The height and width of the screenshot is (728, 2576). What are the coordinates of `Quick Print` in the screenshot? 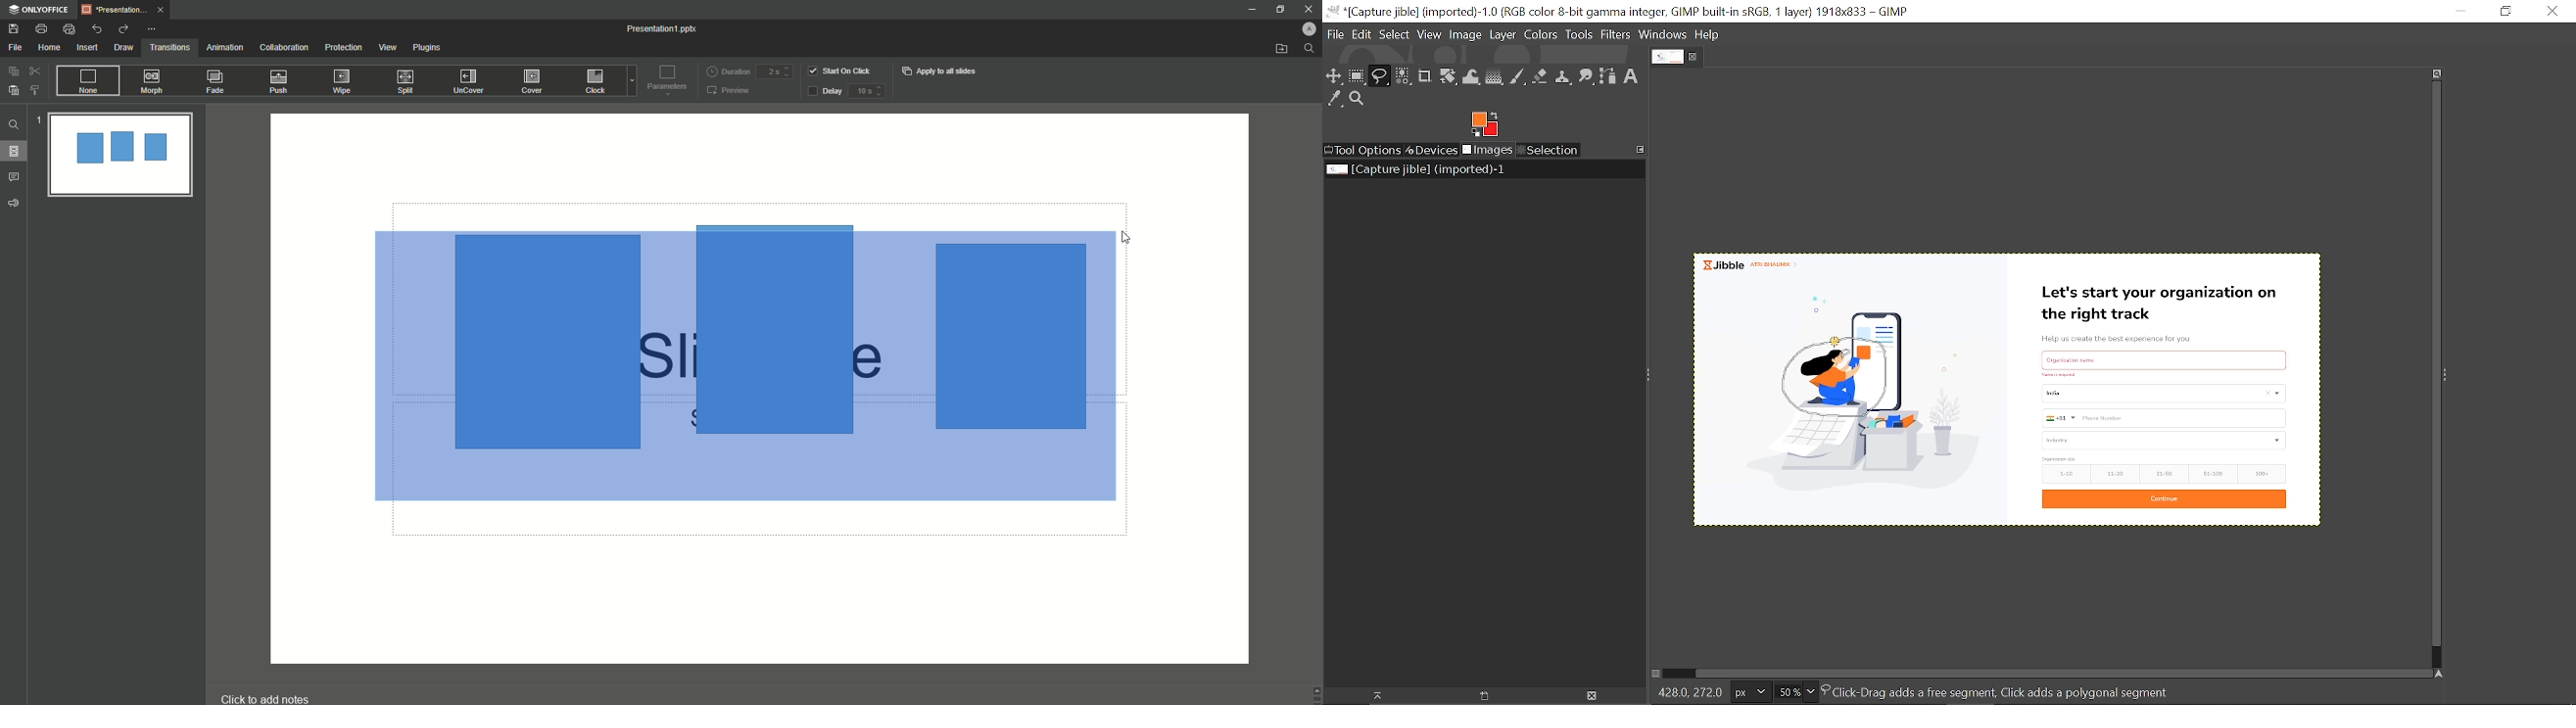 It's located at (70, 30).